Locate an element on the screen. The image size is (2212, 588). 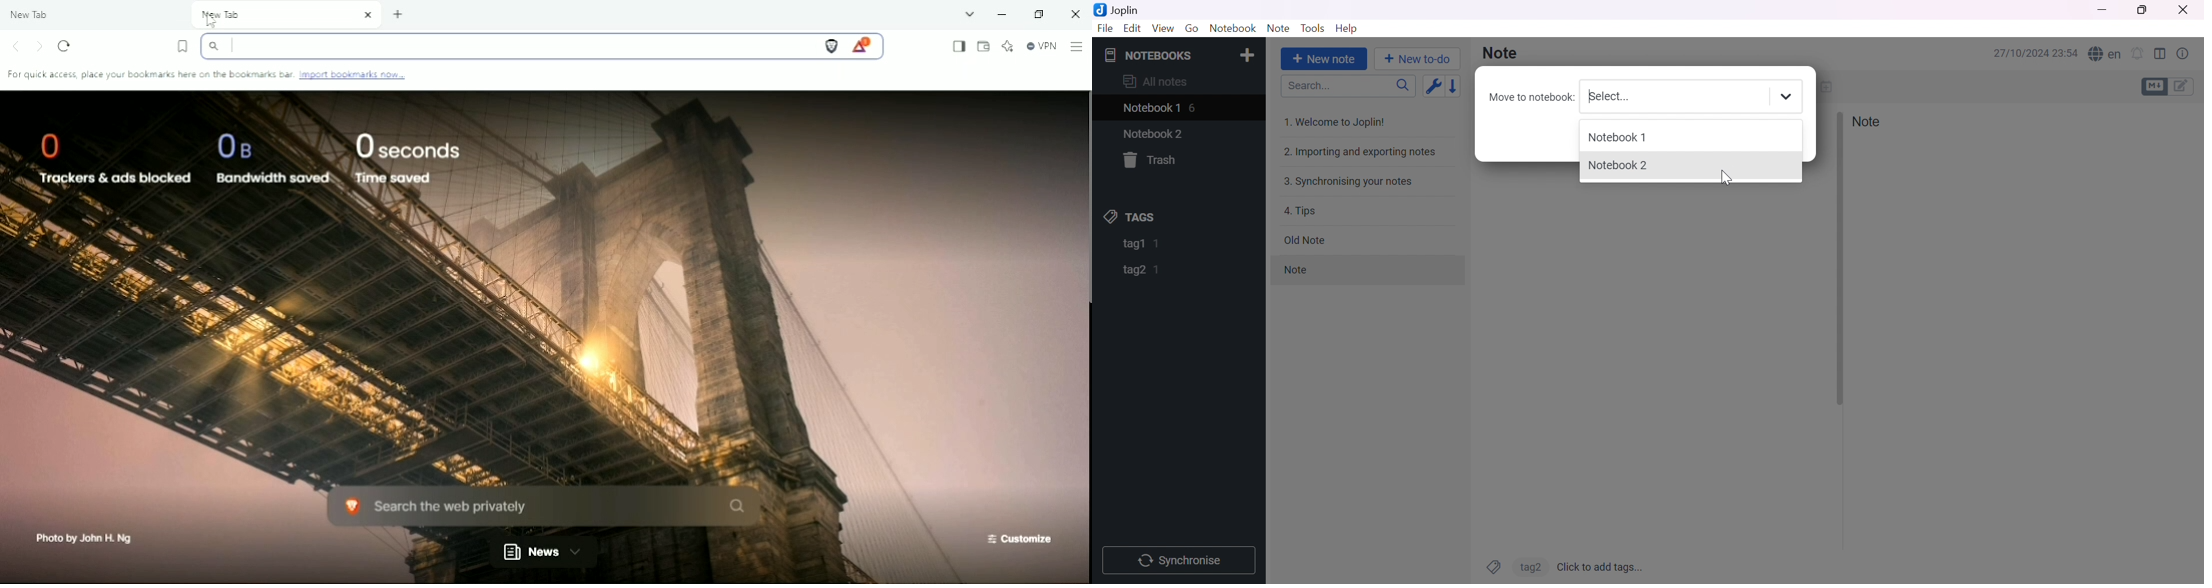
Joplin is located at coordinates (1119, 10).